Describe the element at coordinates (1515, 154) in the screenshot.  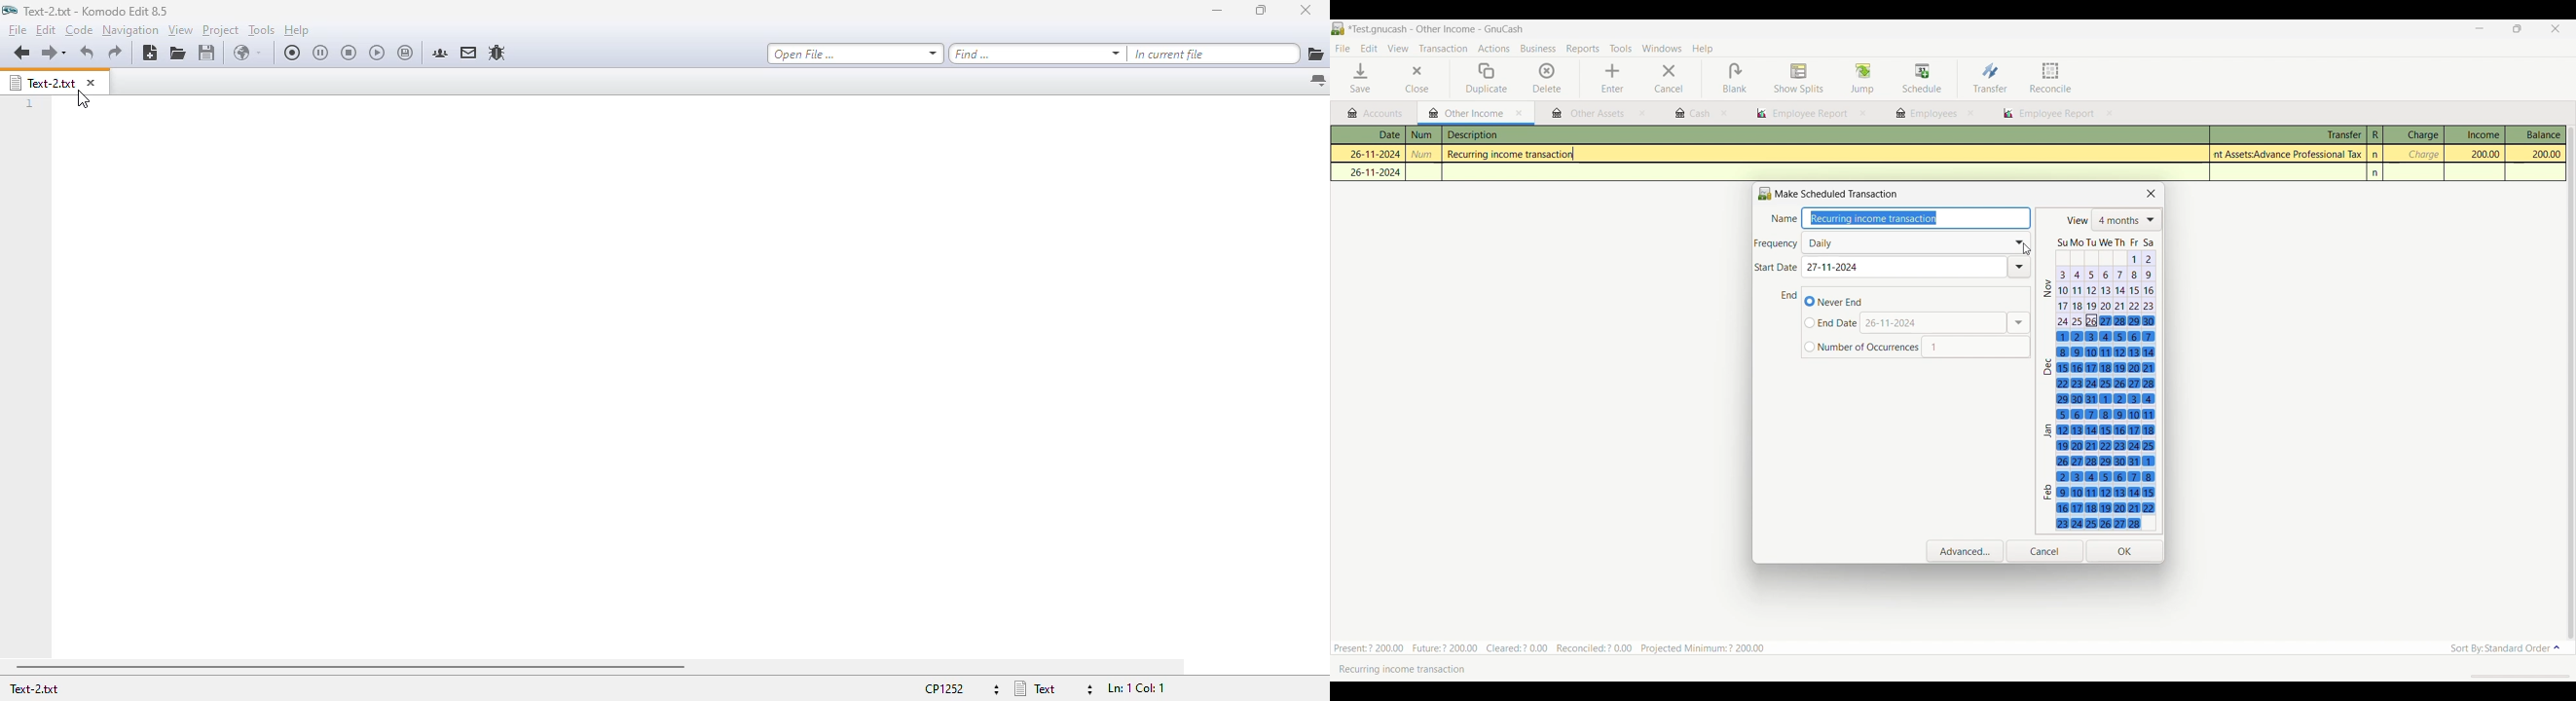
I see `Recurring income transaction` at that location.